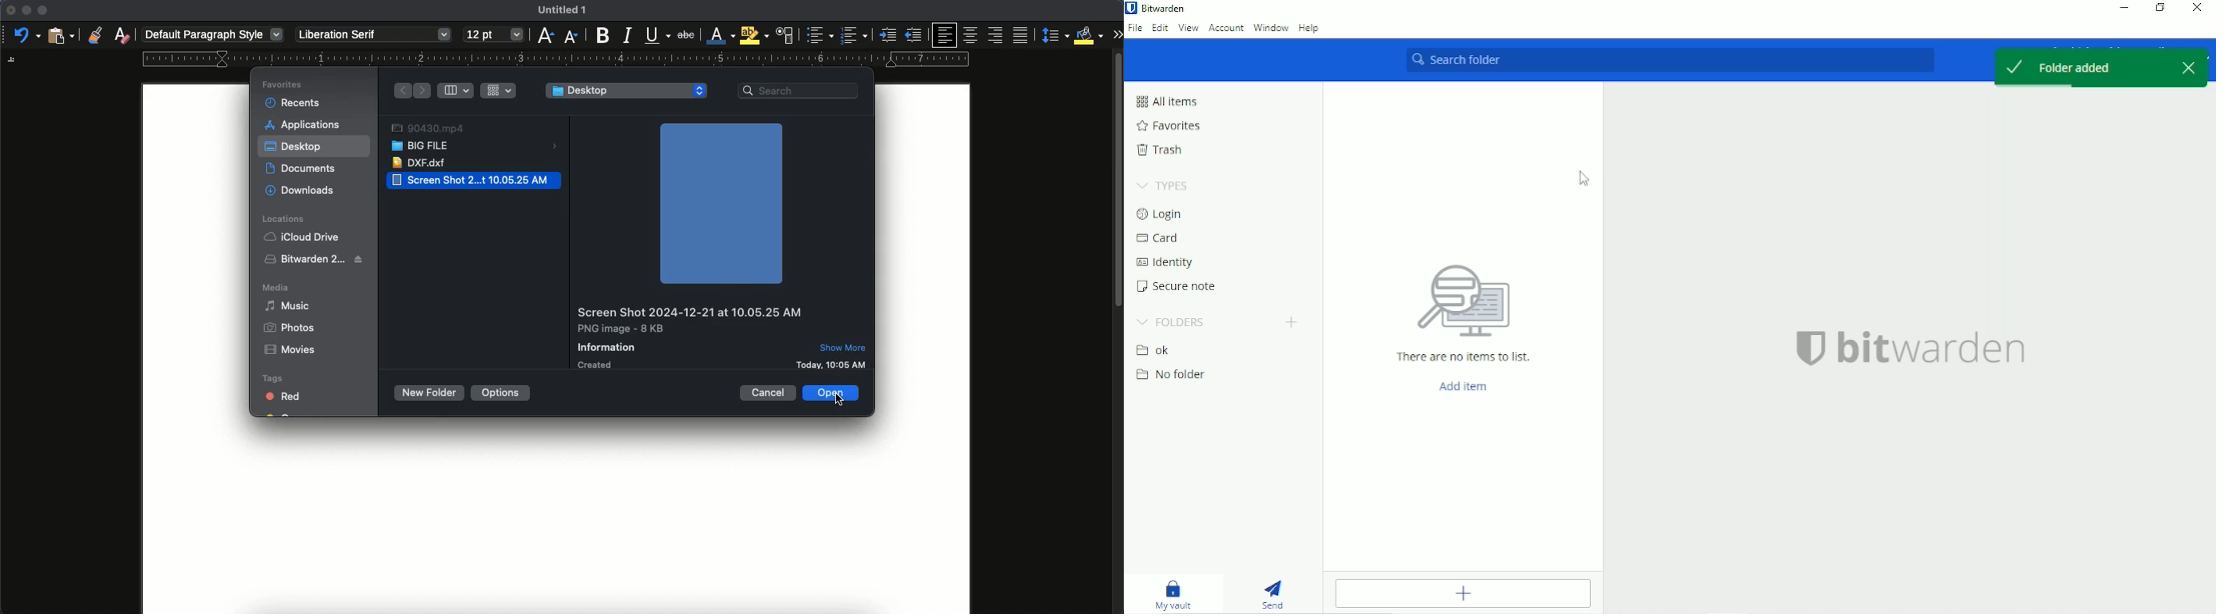  Describe the element at coordinates (844, 347) in the screenshot. I see `show more` at that location.